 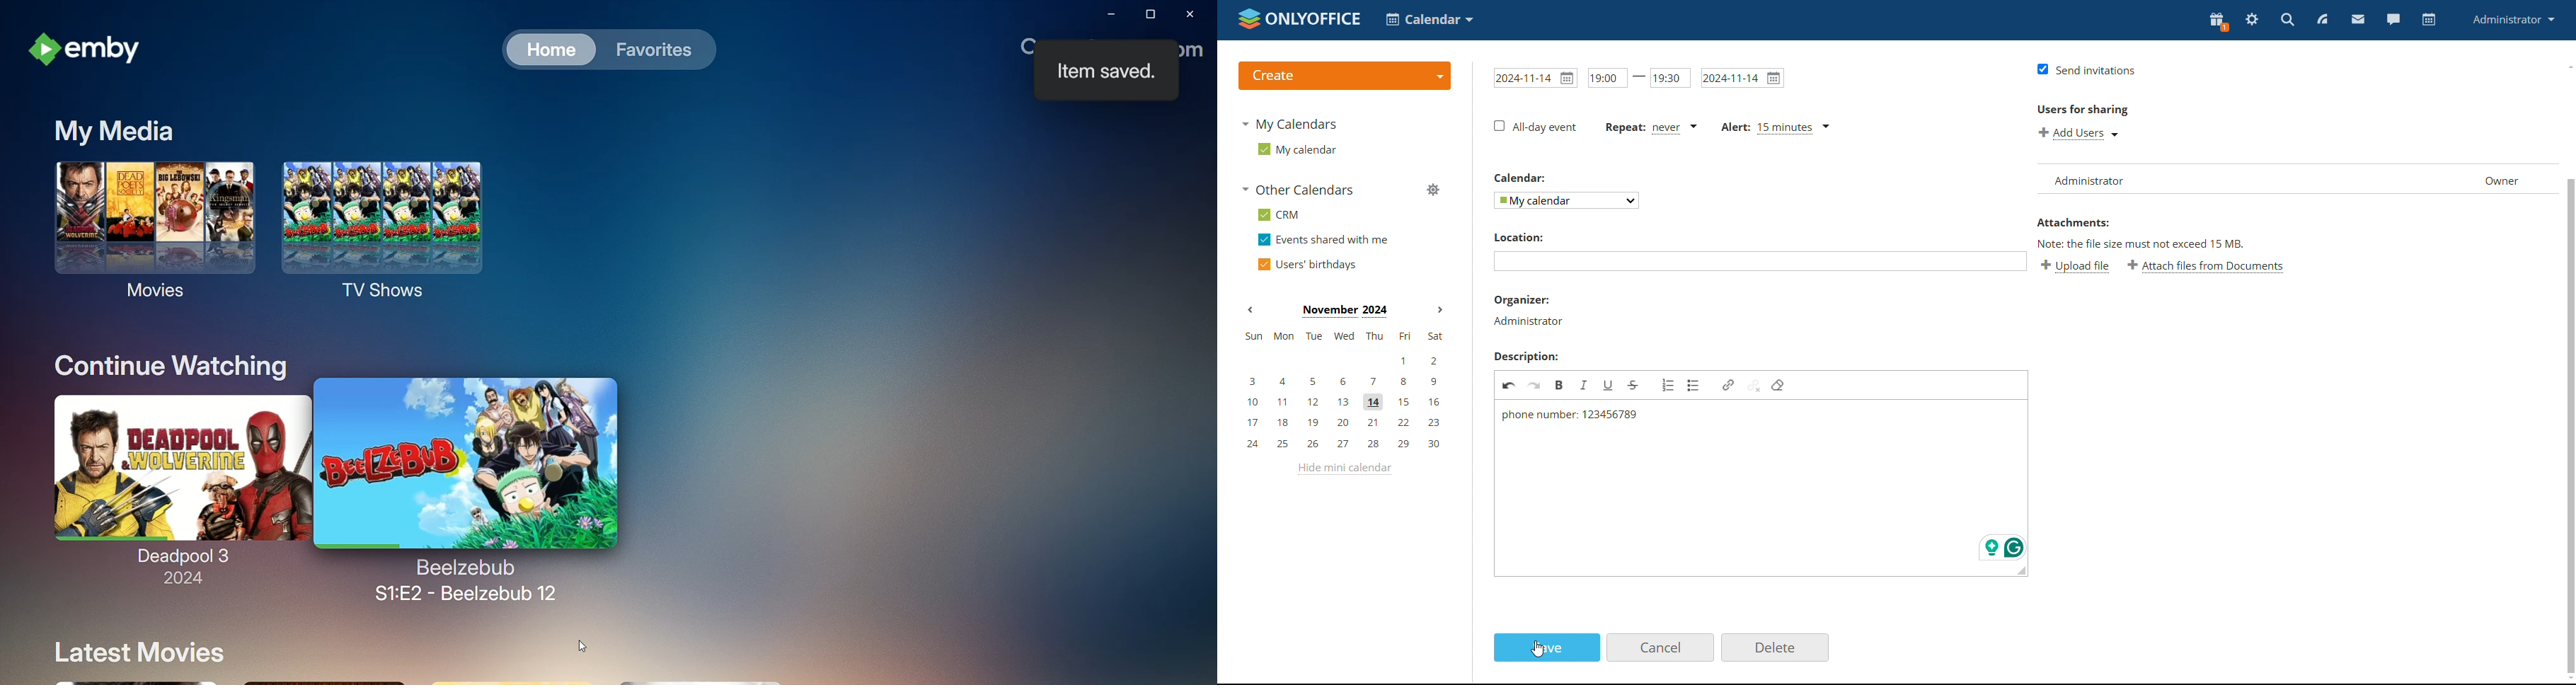 What do you see at coordinates (2090, 181) in the screenshot?
I see `administrator` at bounding box center [2090, 181].